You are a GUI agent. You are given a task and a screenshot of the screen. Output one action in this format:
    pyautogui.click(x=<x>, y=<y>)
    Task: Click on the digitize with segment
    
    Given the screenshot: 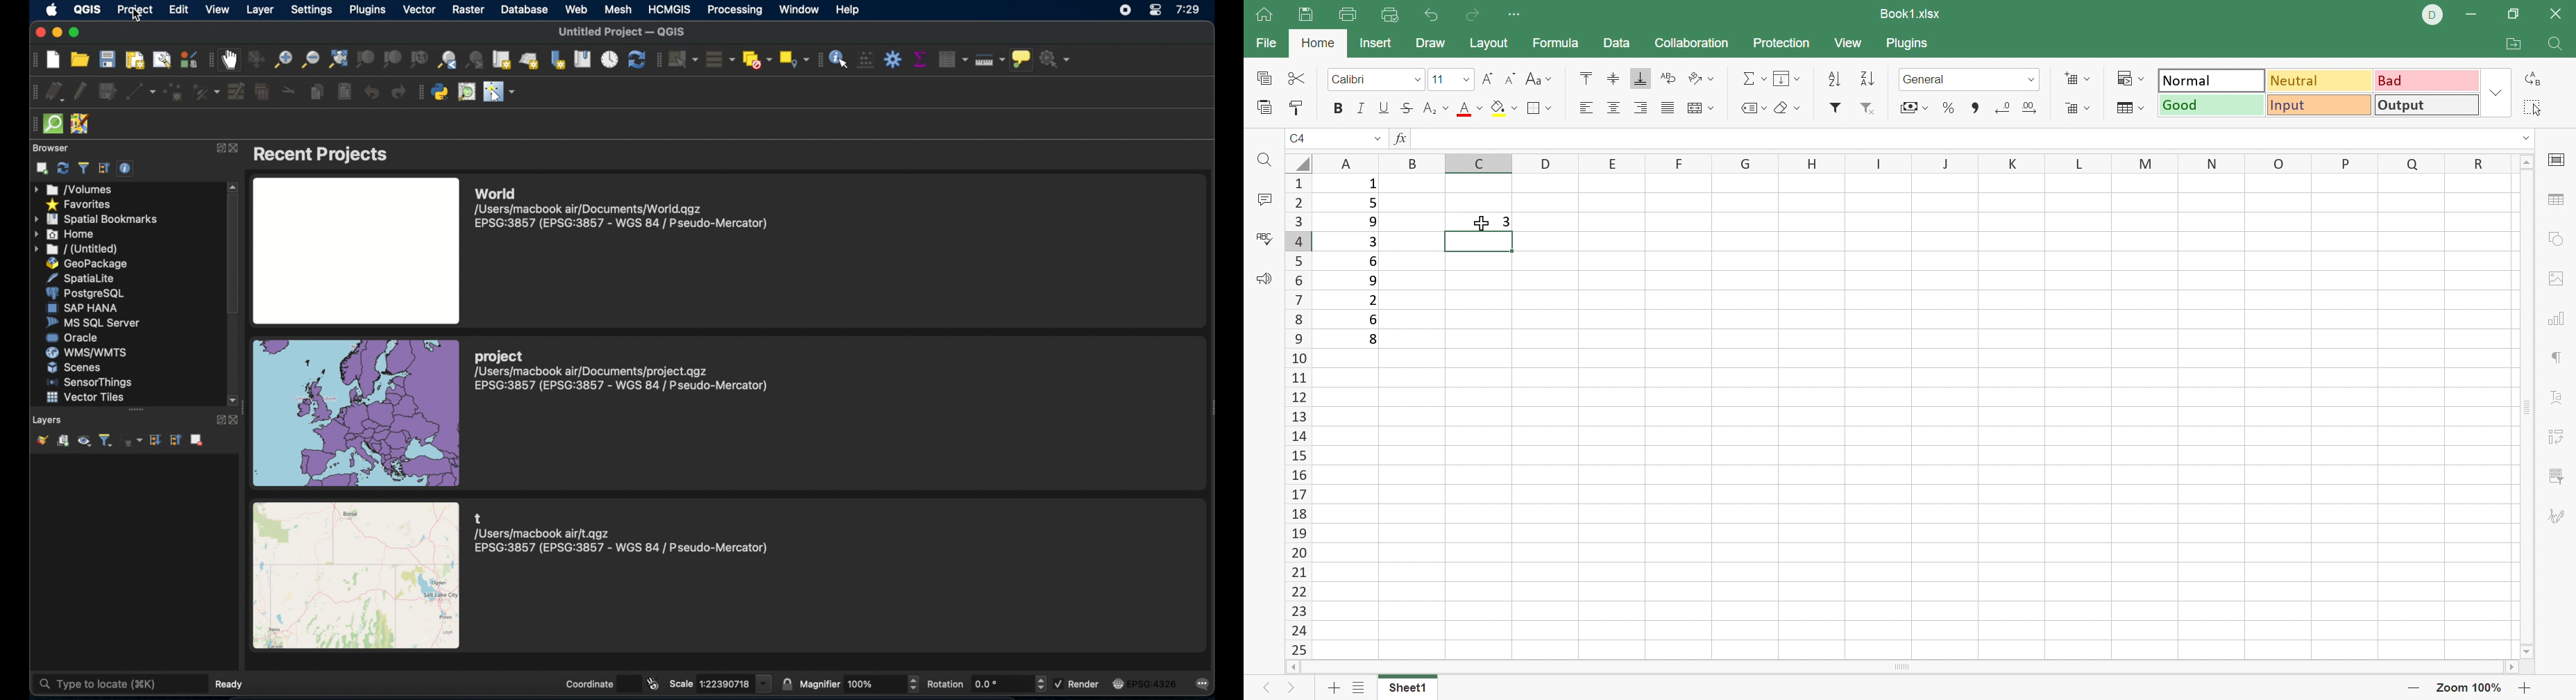 What is the action you would take?
    pyautogui.click(x=139, y=92)
    